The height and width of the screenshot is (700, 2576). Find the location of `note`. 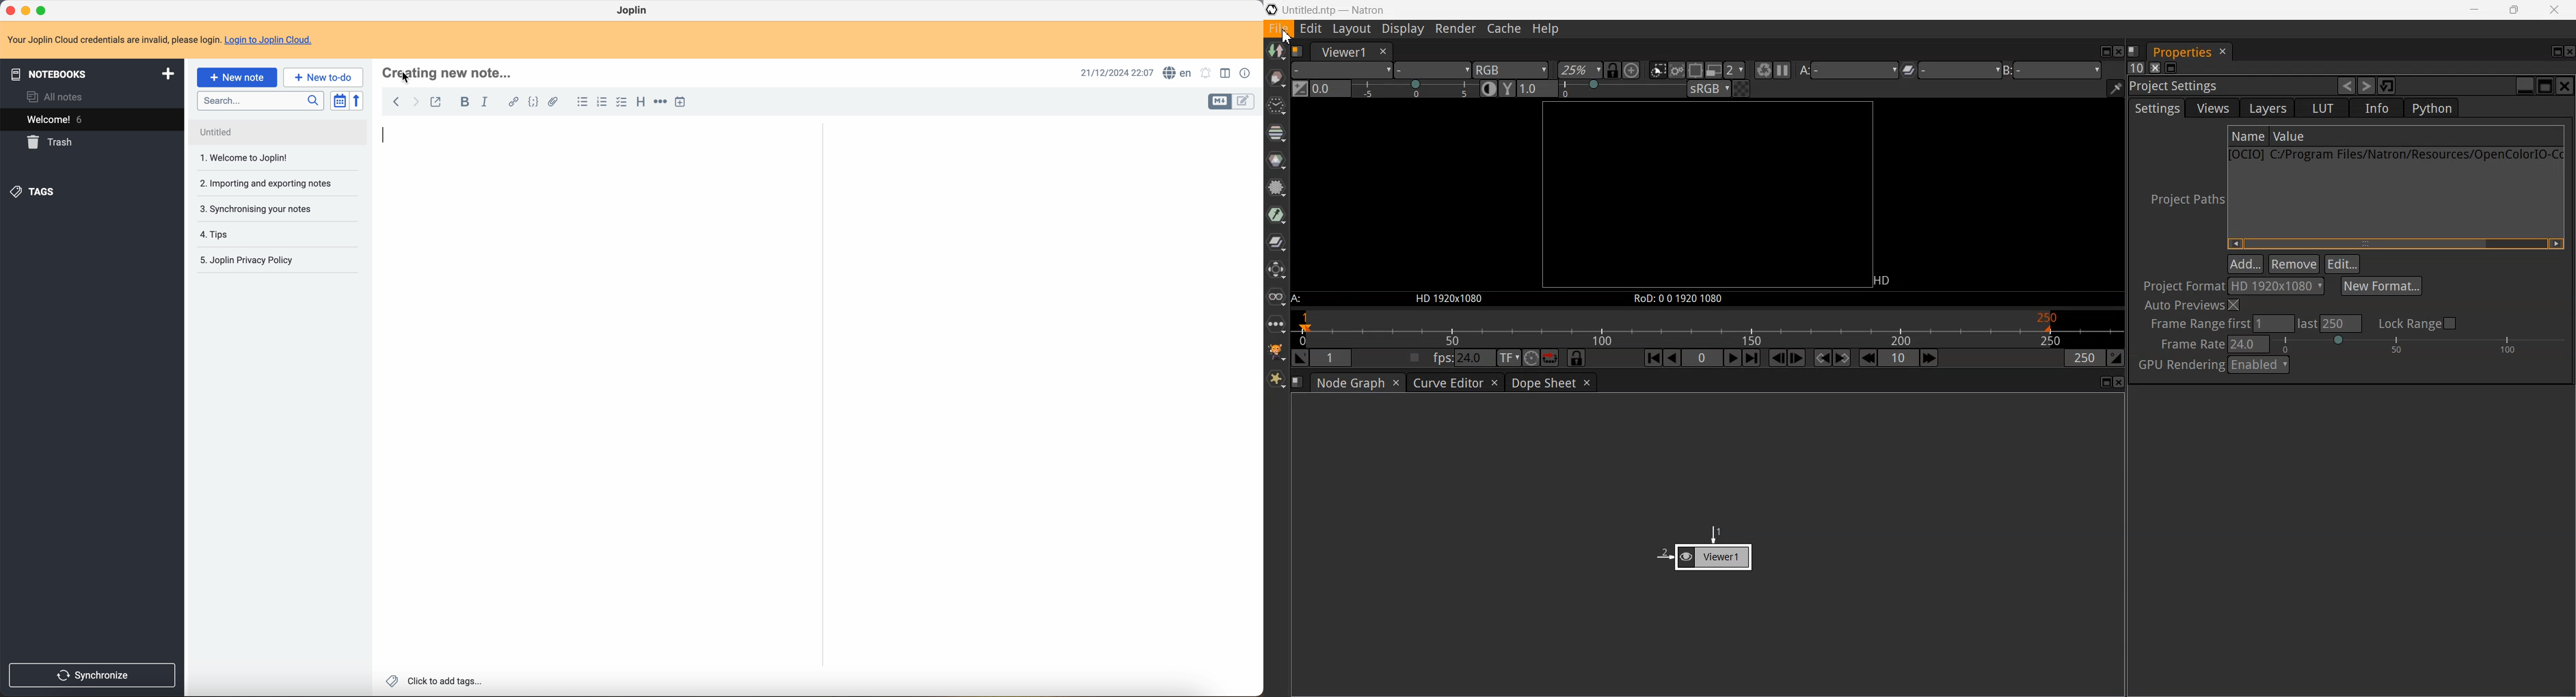

note is located at coordinates (161, 40).